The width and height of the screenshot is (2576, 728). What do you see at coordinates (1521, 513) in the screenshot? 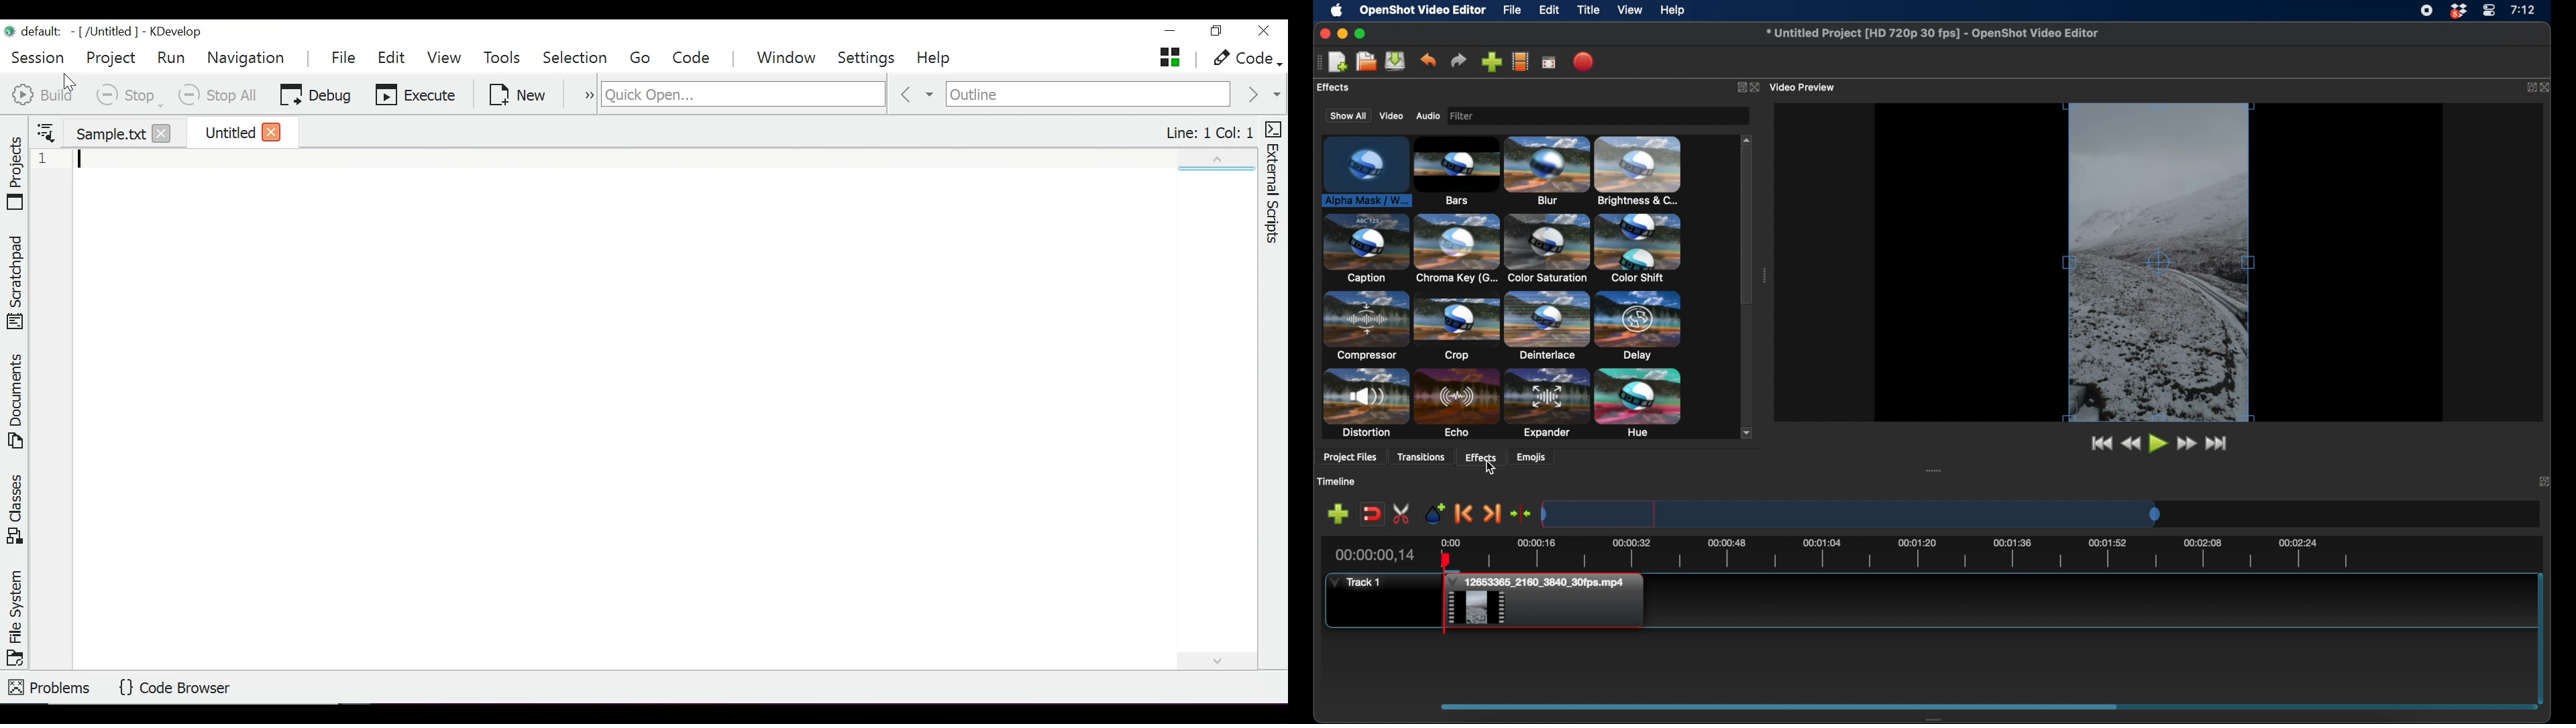
I see `center the playhead on timeline` at bounding box center [1521, 513].